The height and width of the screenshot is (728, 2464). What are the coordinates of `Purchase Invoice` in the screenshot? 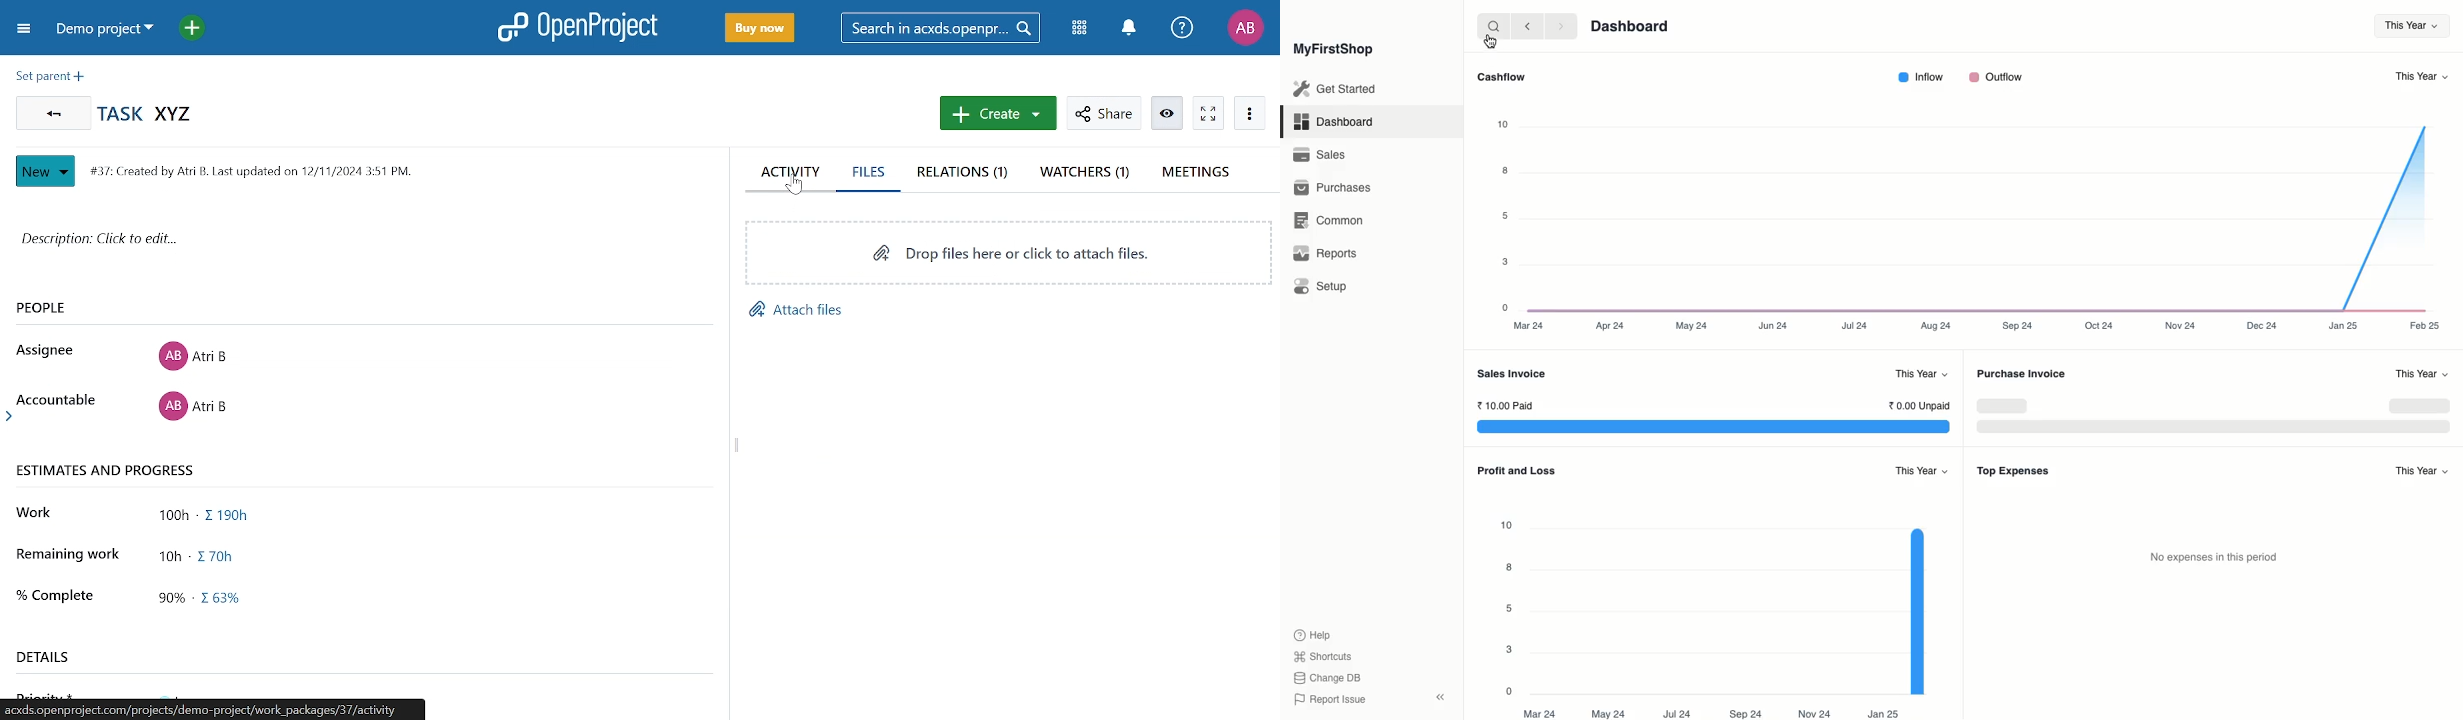 It's located at (2021, 373).